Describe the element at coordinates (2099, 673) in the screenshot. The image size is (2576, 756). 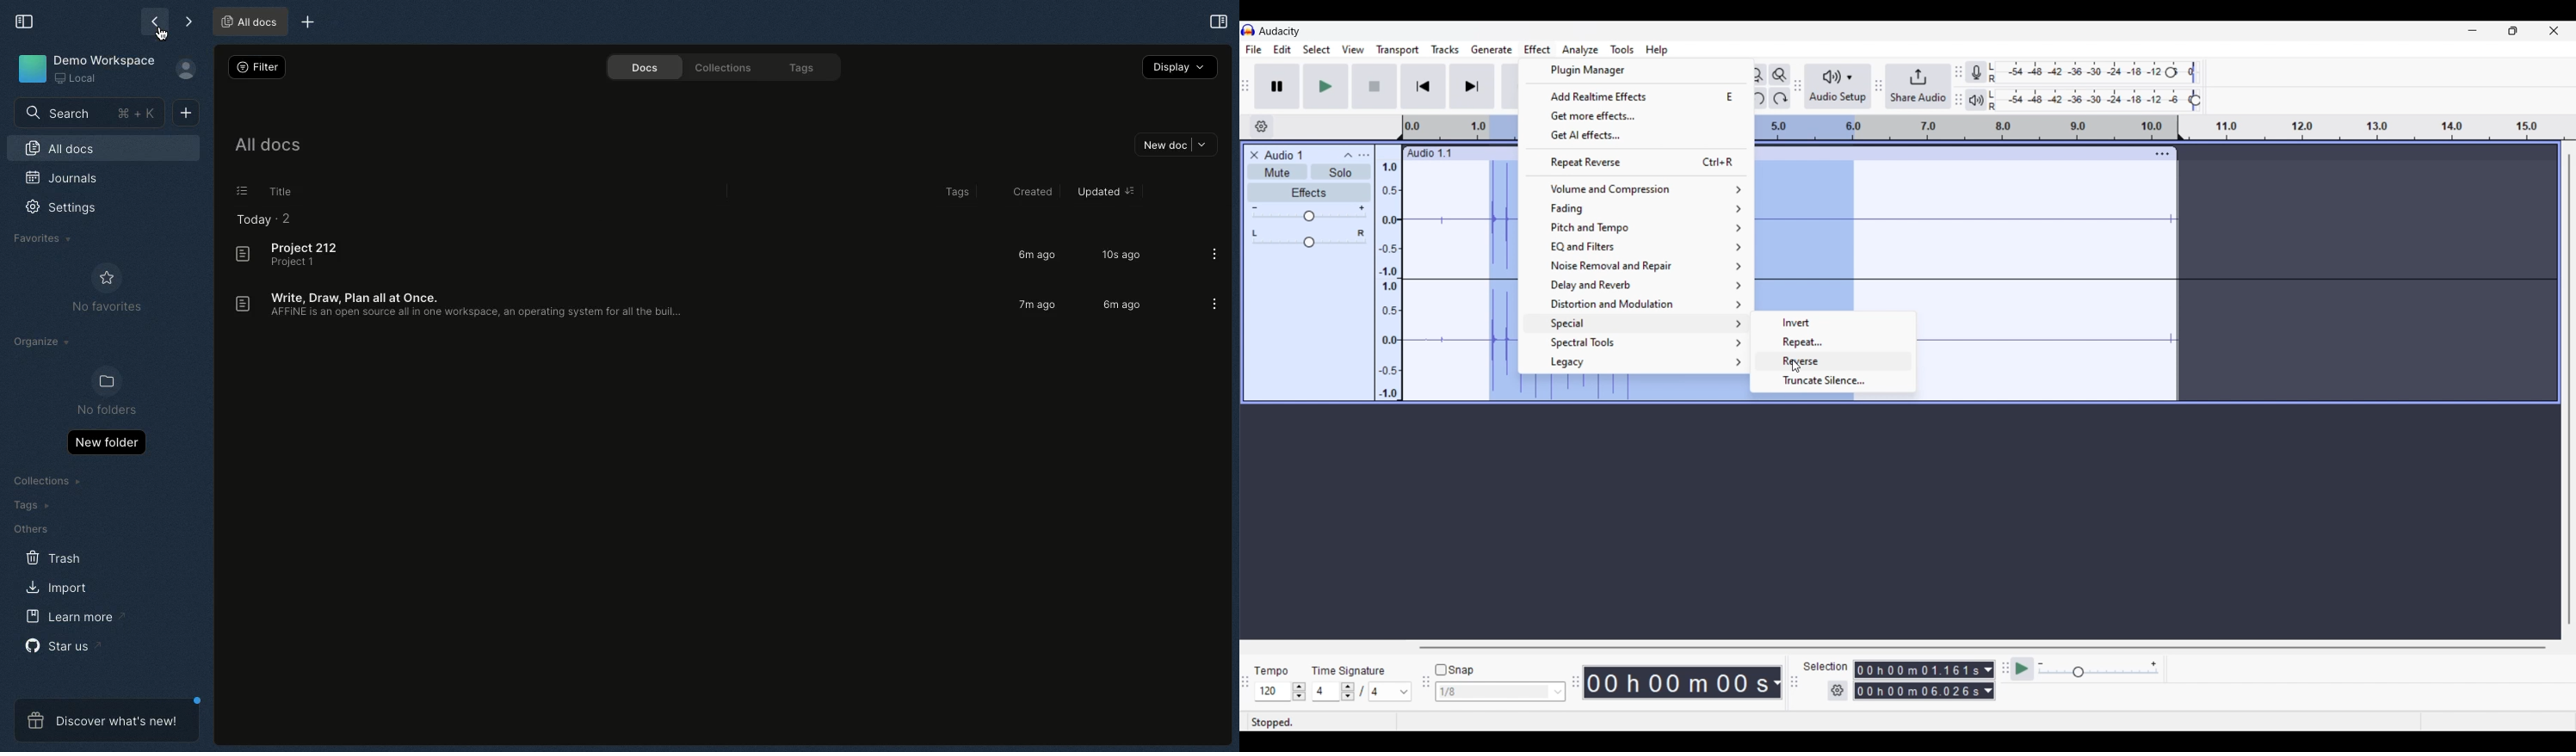
I see `Slider to change playback speed` at that location.